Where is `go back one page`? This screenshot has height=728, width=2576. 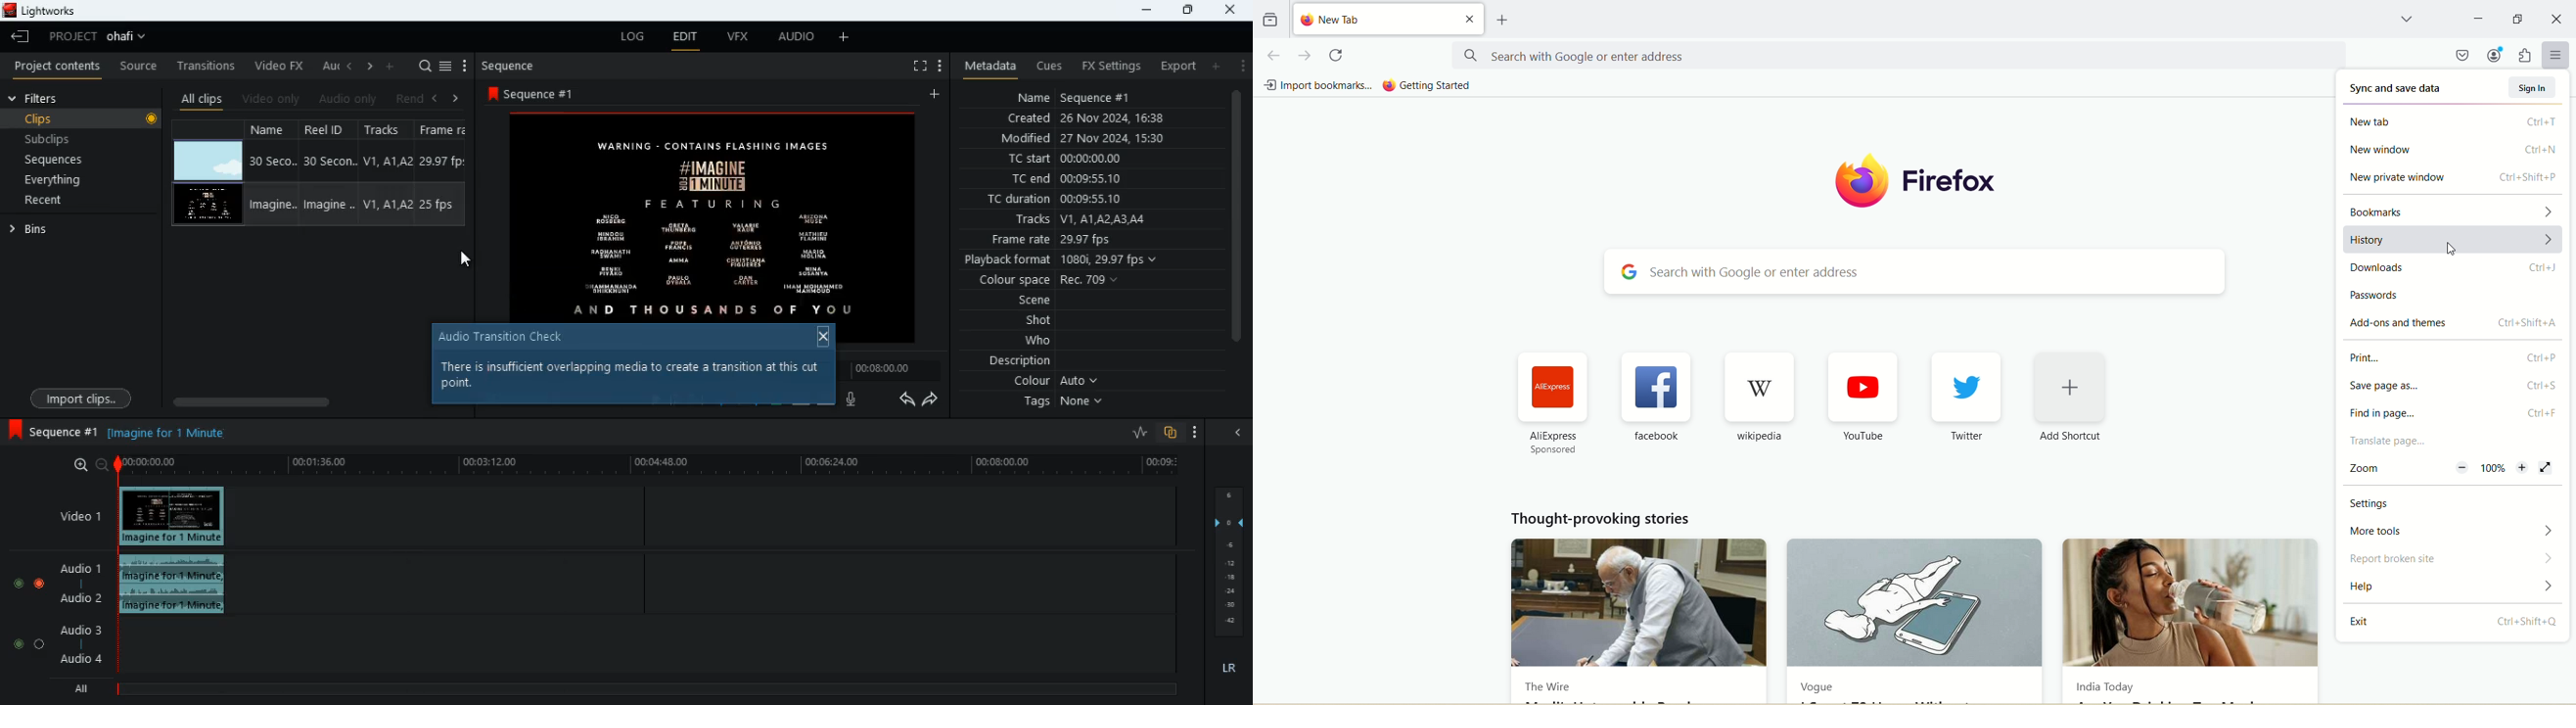 go back one page is located at coordinates (1275, 55).